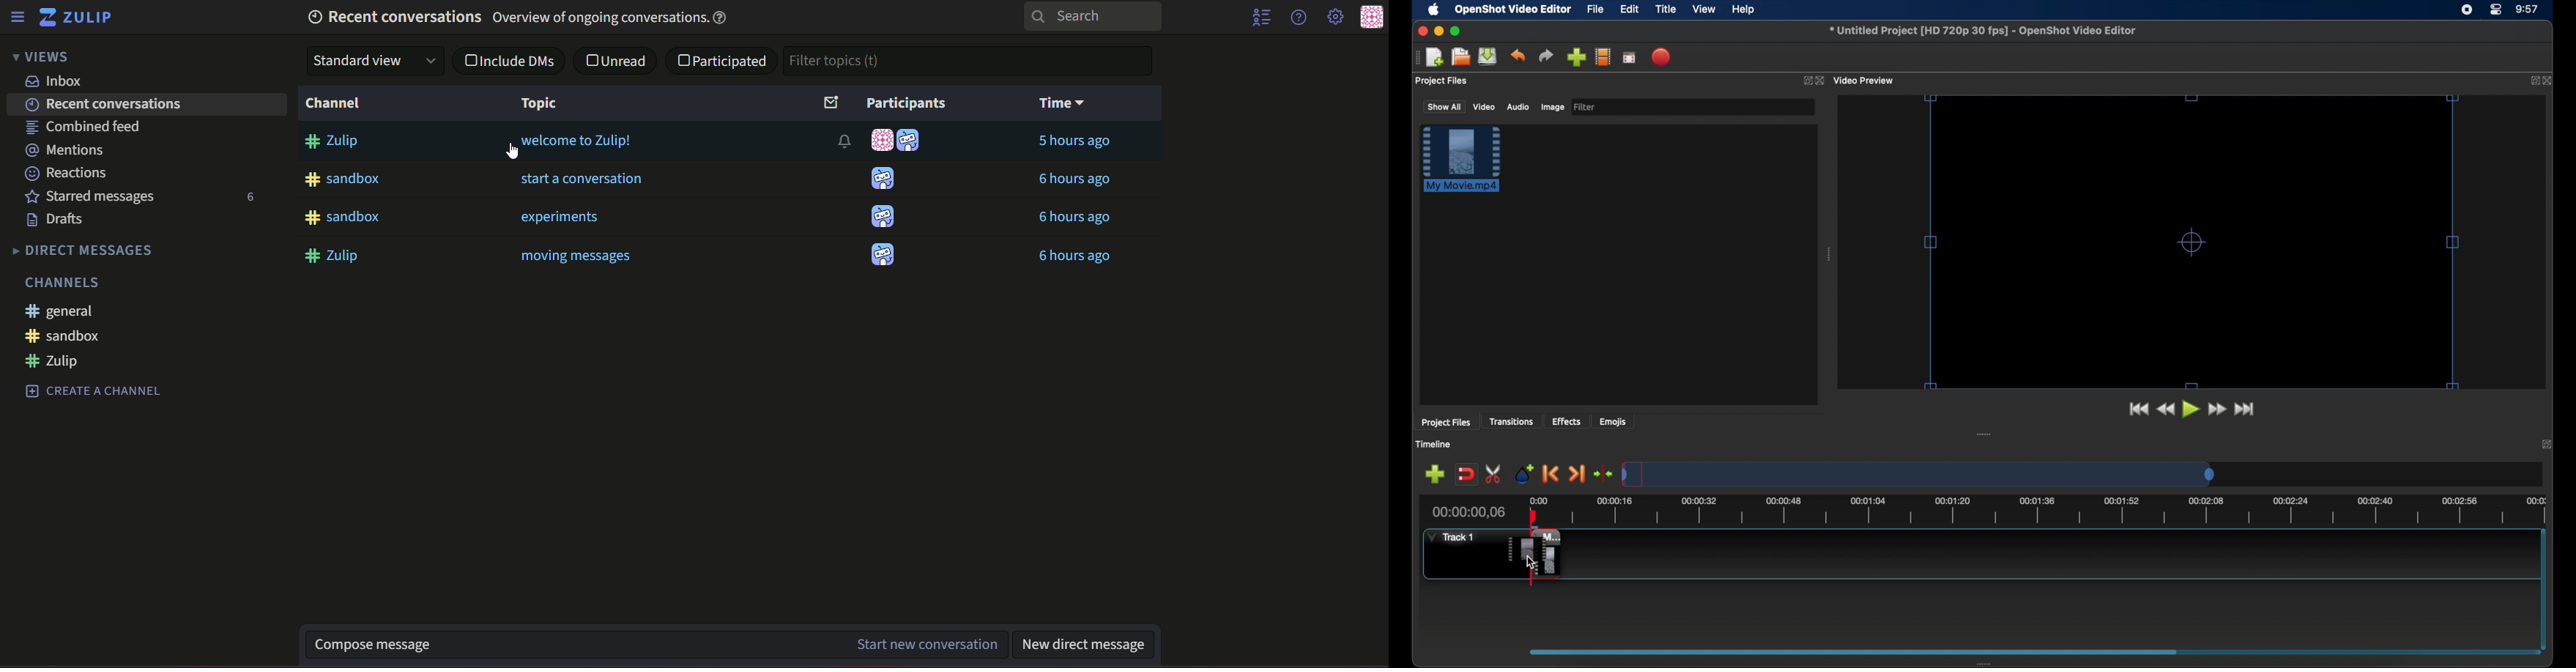 The height and width of the screenshot is (672, 2576). What do you see at coordinates (1567, 421) in the screenshot?
I see `effects` at bounding box center [1567, 421].